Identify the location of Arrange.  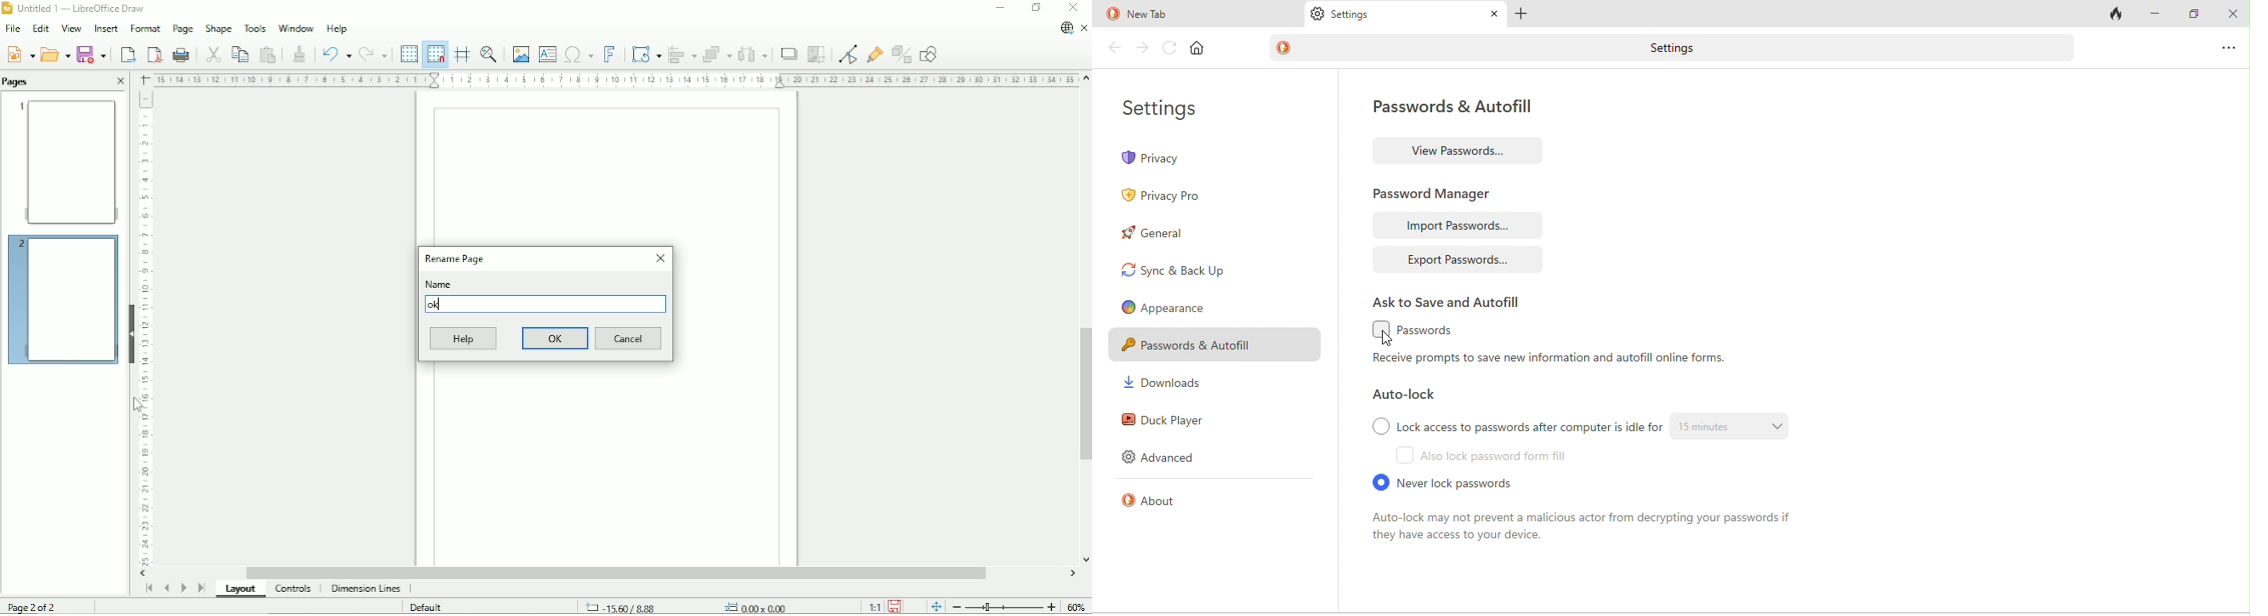
(717, 54).